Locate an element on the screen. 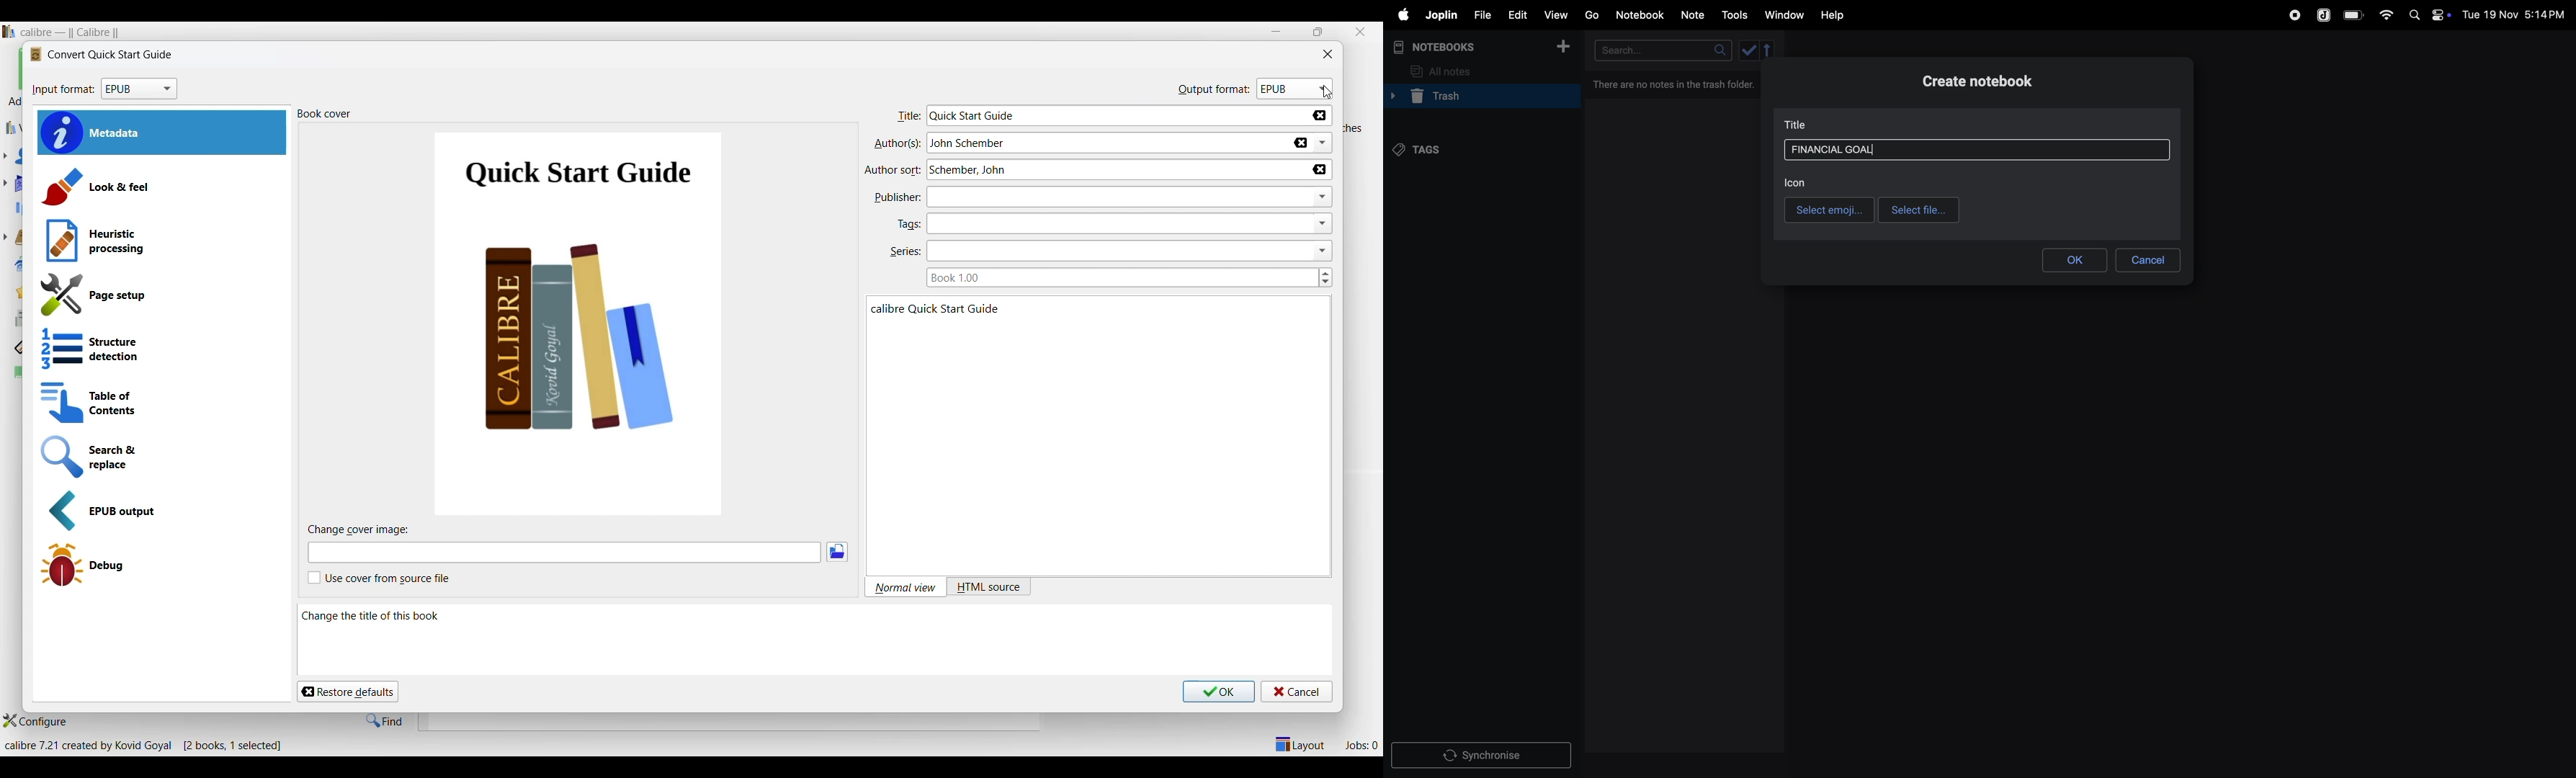  notebooks is located at coordinates (1443, 47).